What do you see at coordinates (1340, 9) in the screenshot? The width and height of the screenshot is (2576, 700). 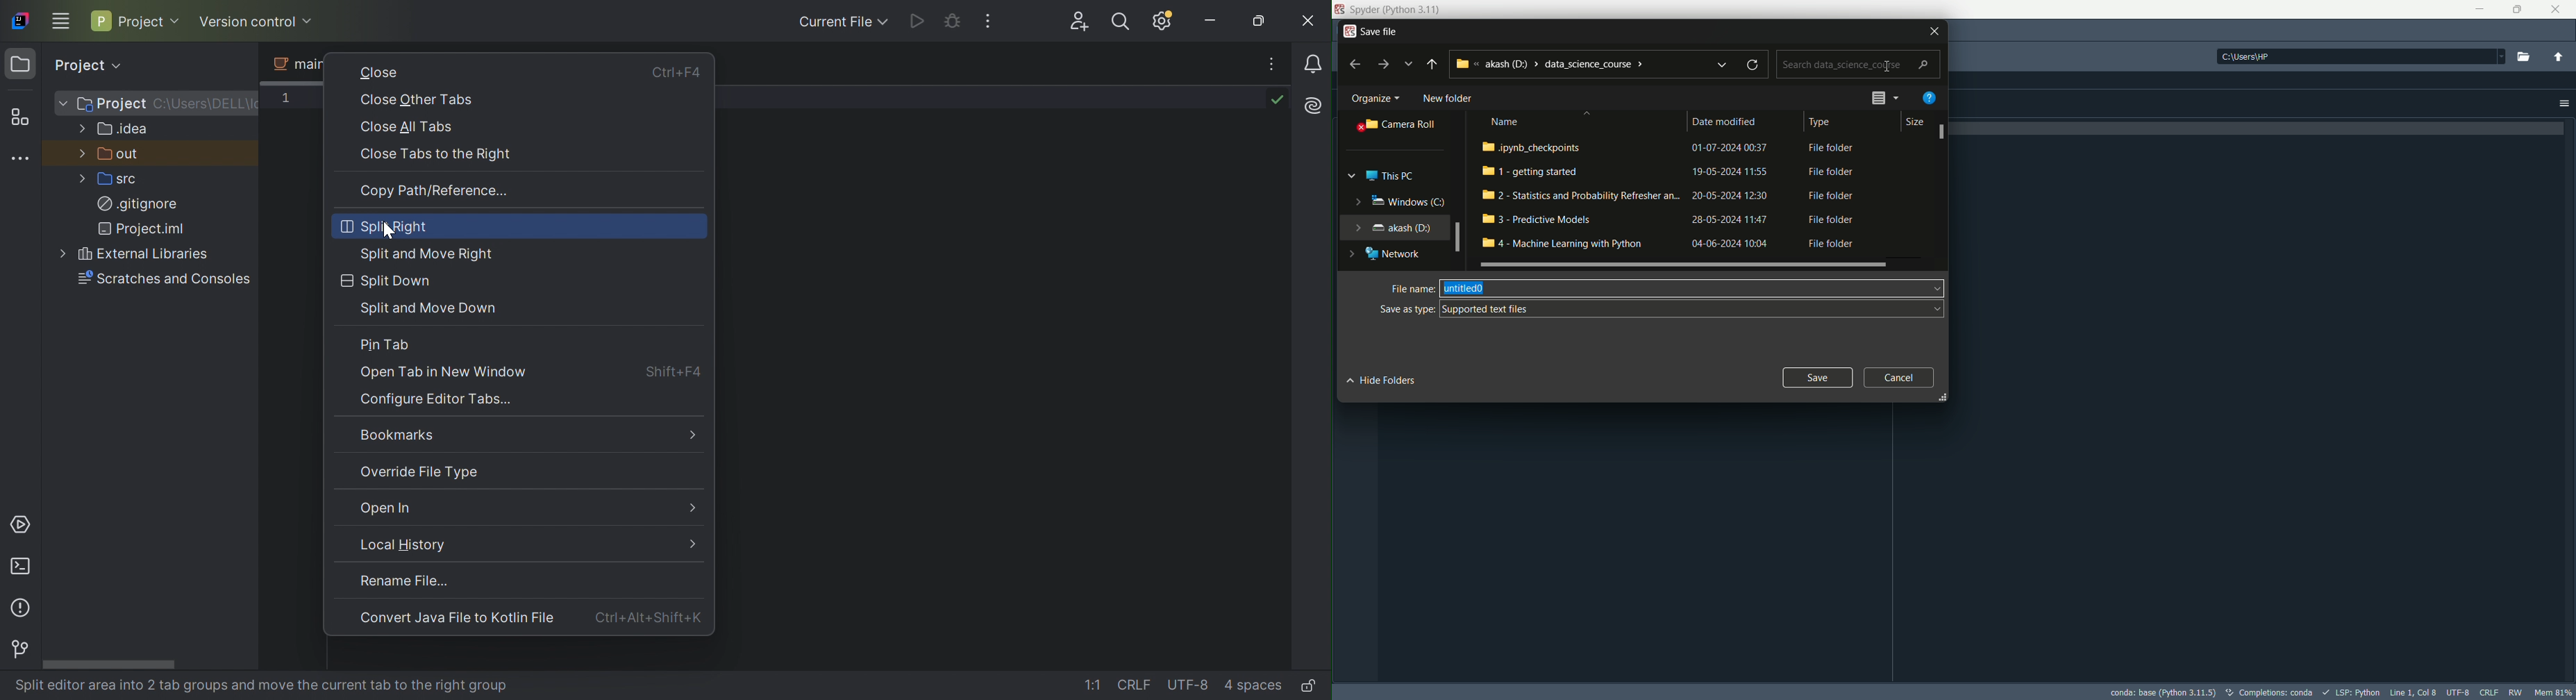 I see `Spyder logo` at bounding box center [1340, 9].